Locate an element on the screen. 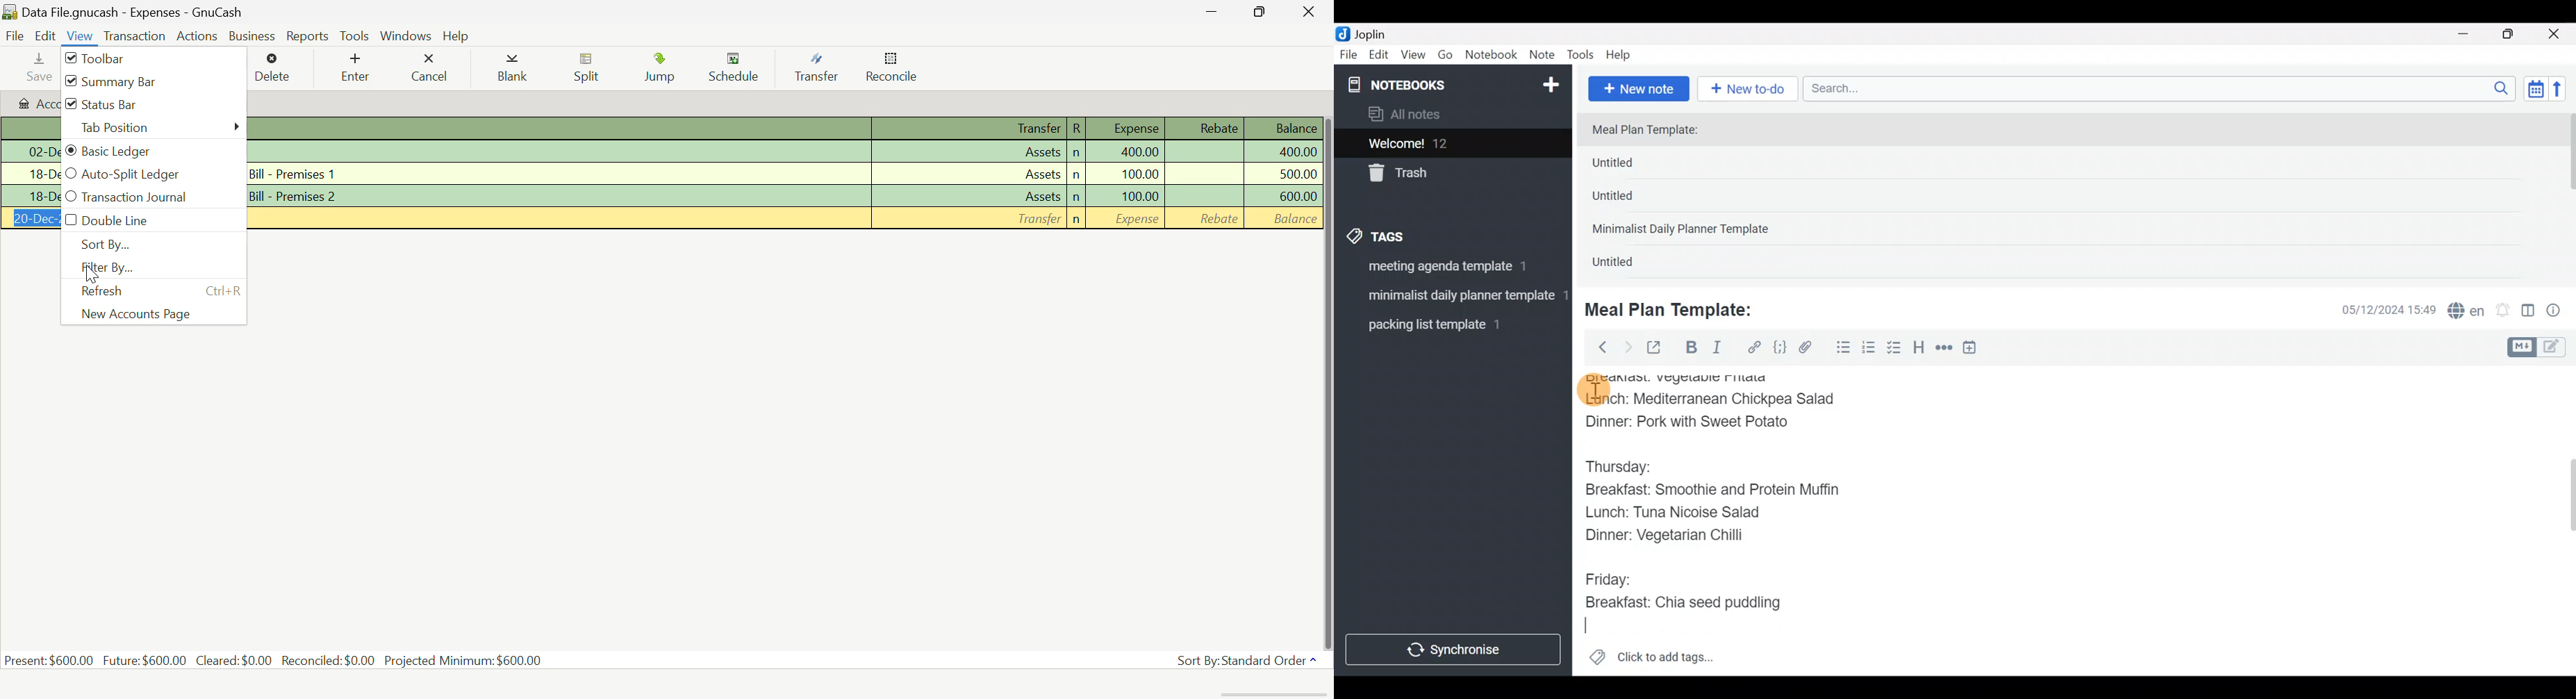 Image resolution: width=2576 pixels, height=700 pixels. Back is located at coordinates (1597, 346).